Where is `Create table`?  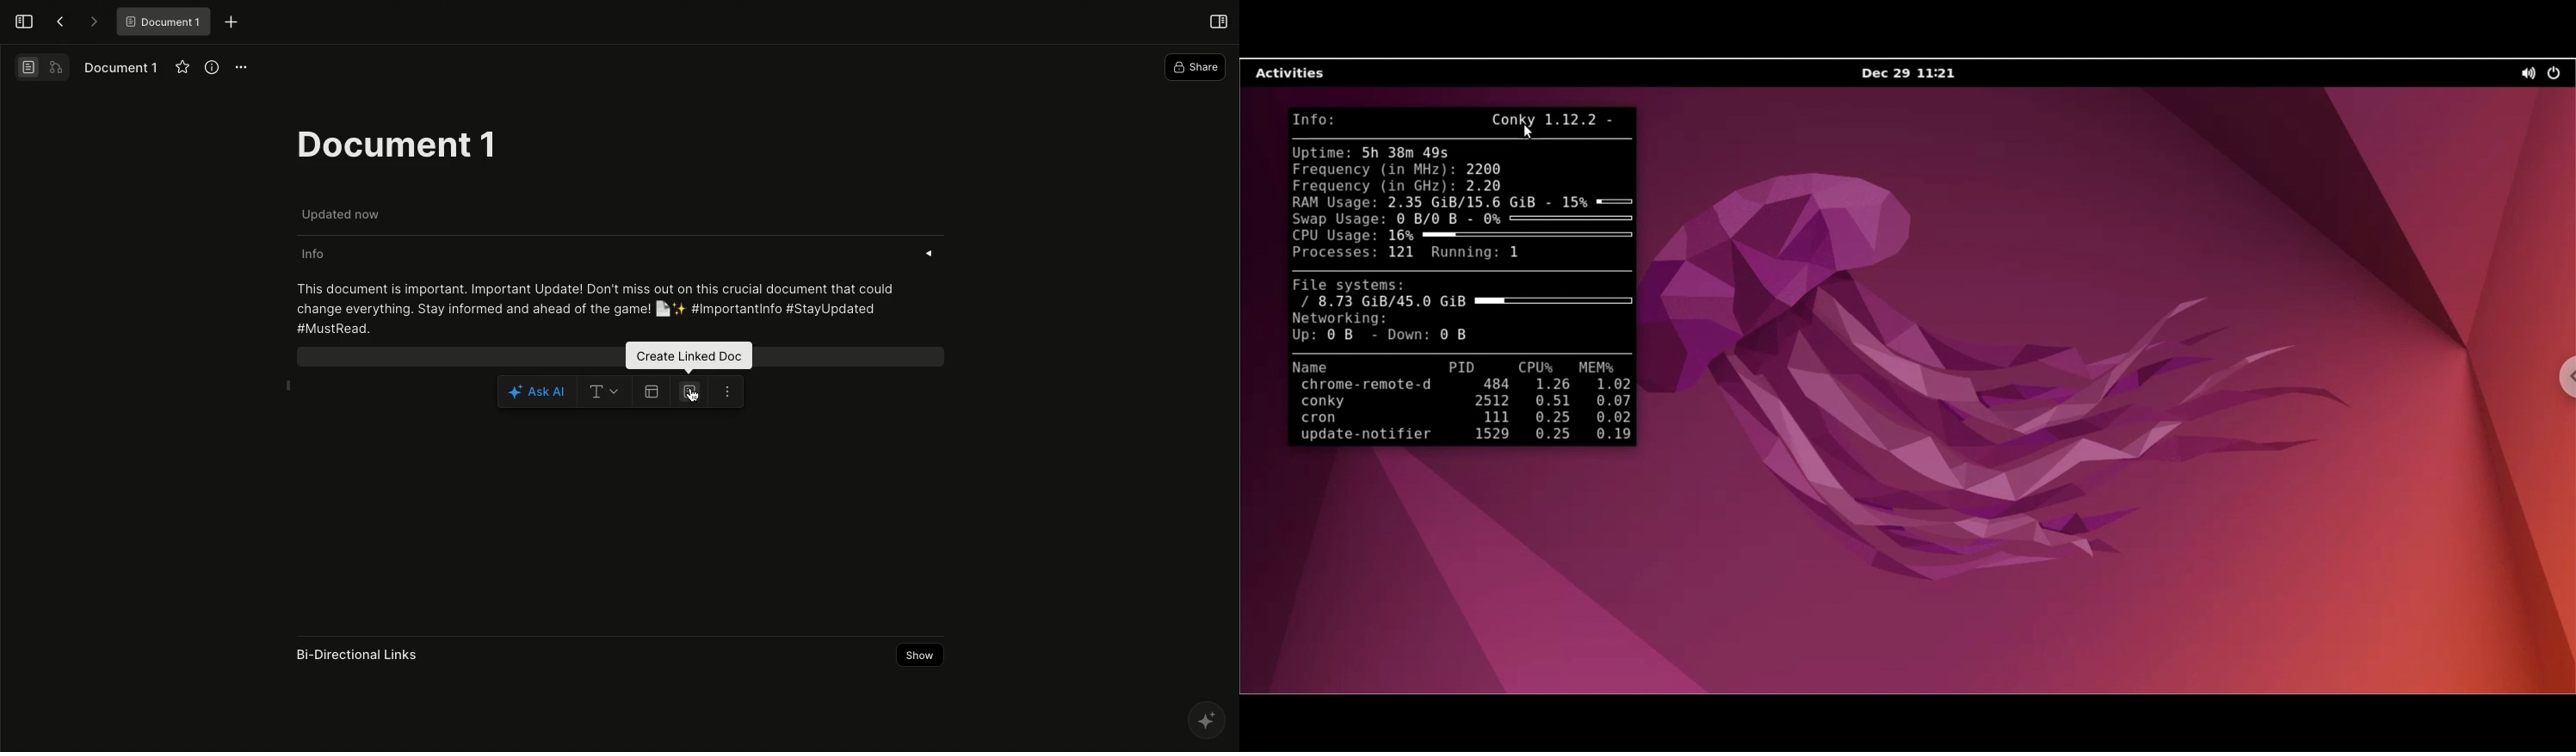
Create table is located at coordinates (650, 392).